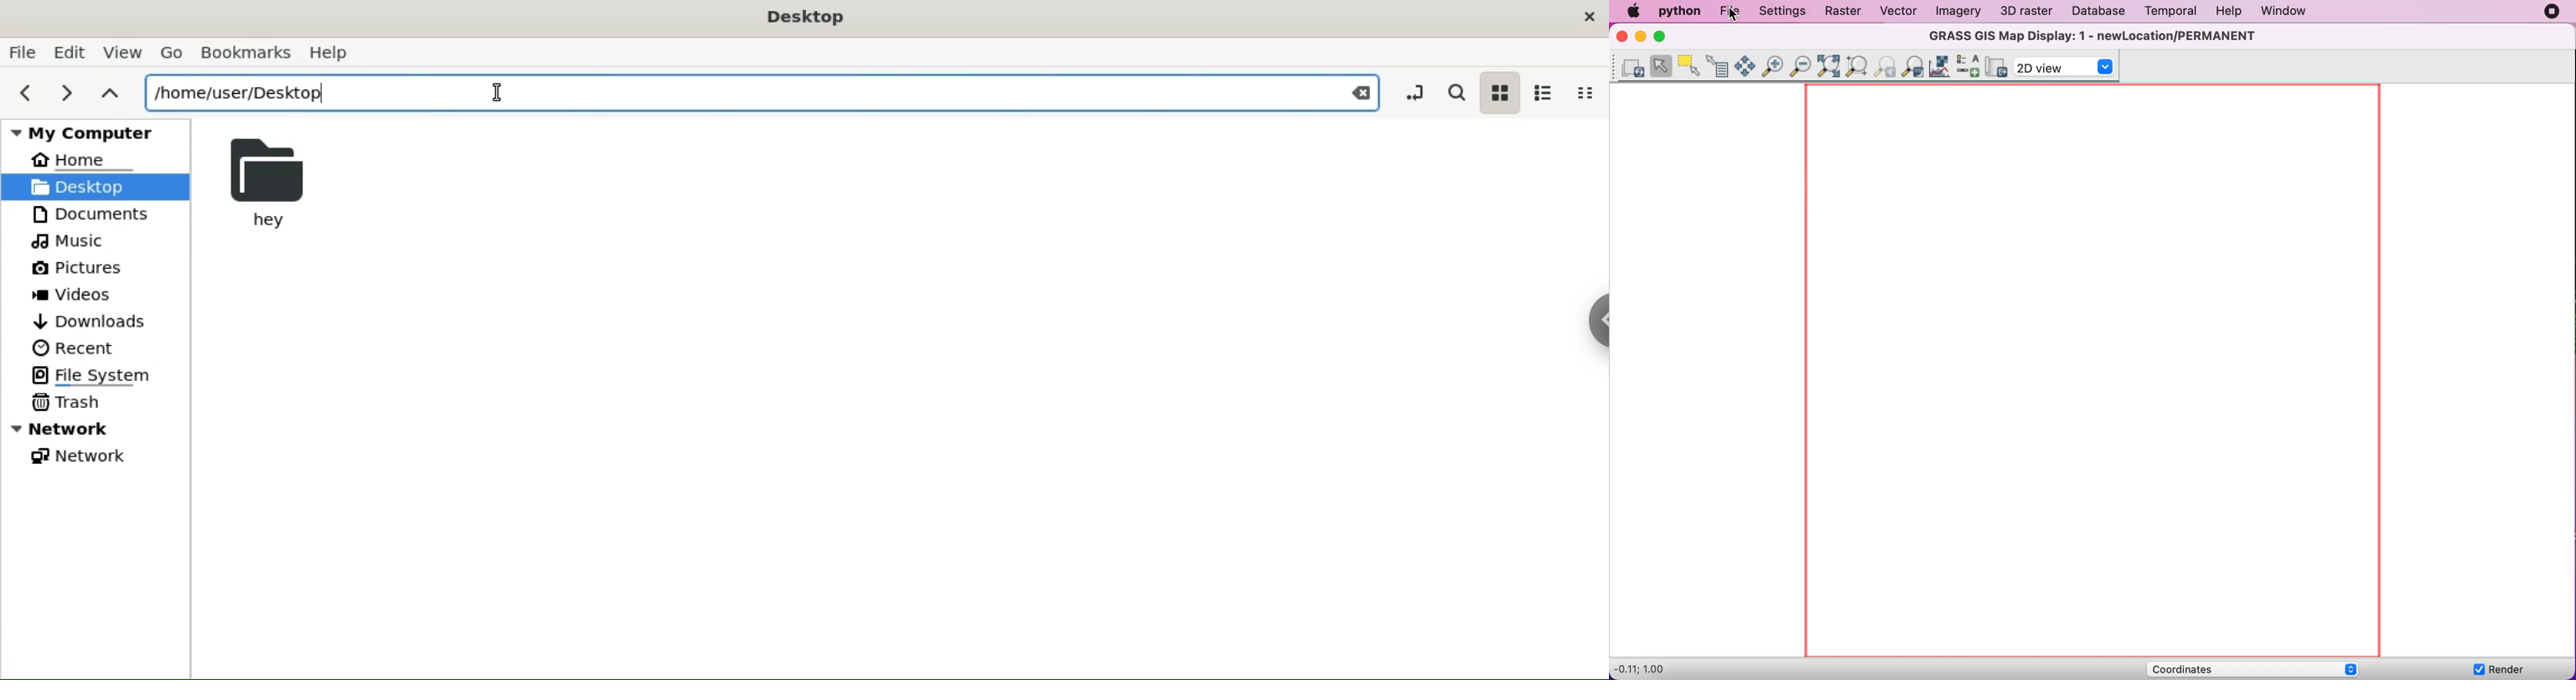 The width and height of the screenshot is (2576, 700). What do you see at coordinates (328, 53) in the screenshot?
I see `help` at bounding box center [328, 53].